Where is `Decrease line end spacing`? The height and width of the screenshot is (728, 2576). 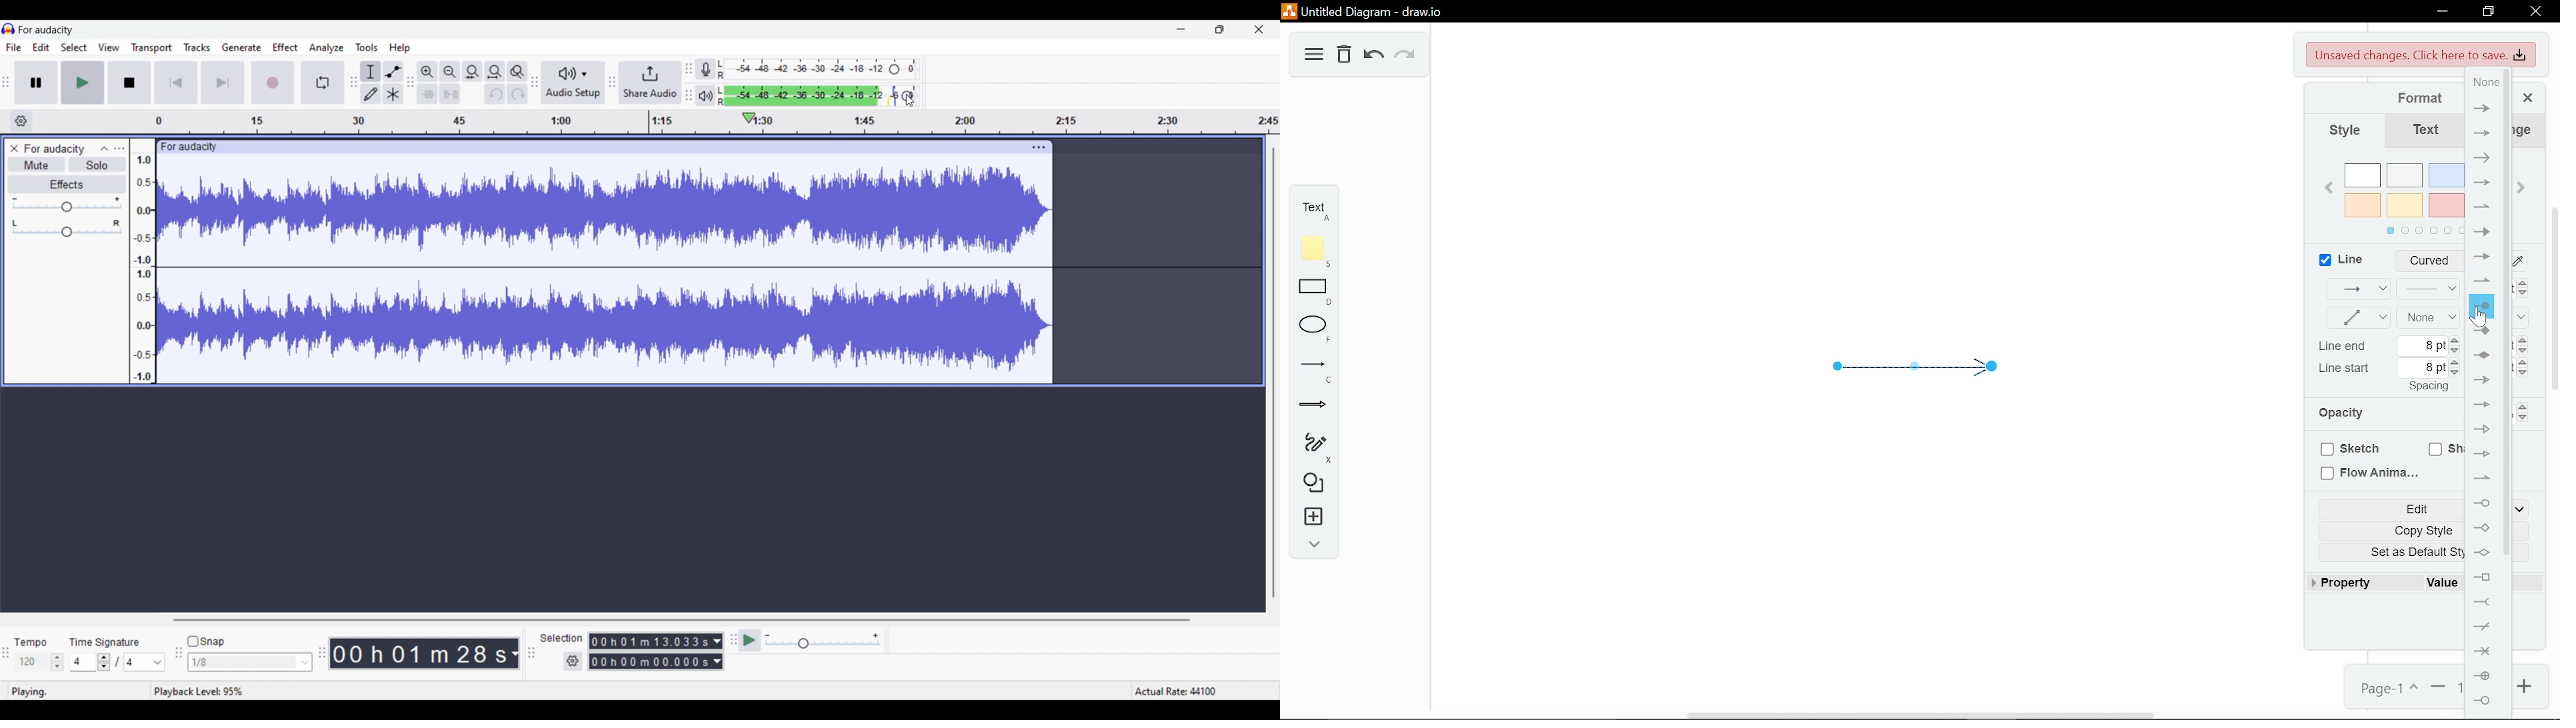
Decrease line end spacing is located at coordinates (2458, 352).